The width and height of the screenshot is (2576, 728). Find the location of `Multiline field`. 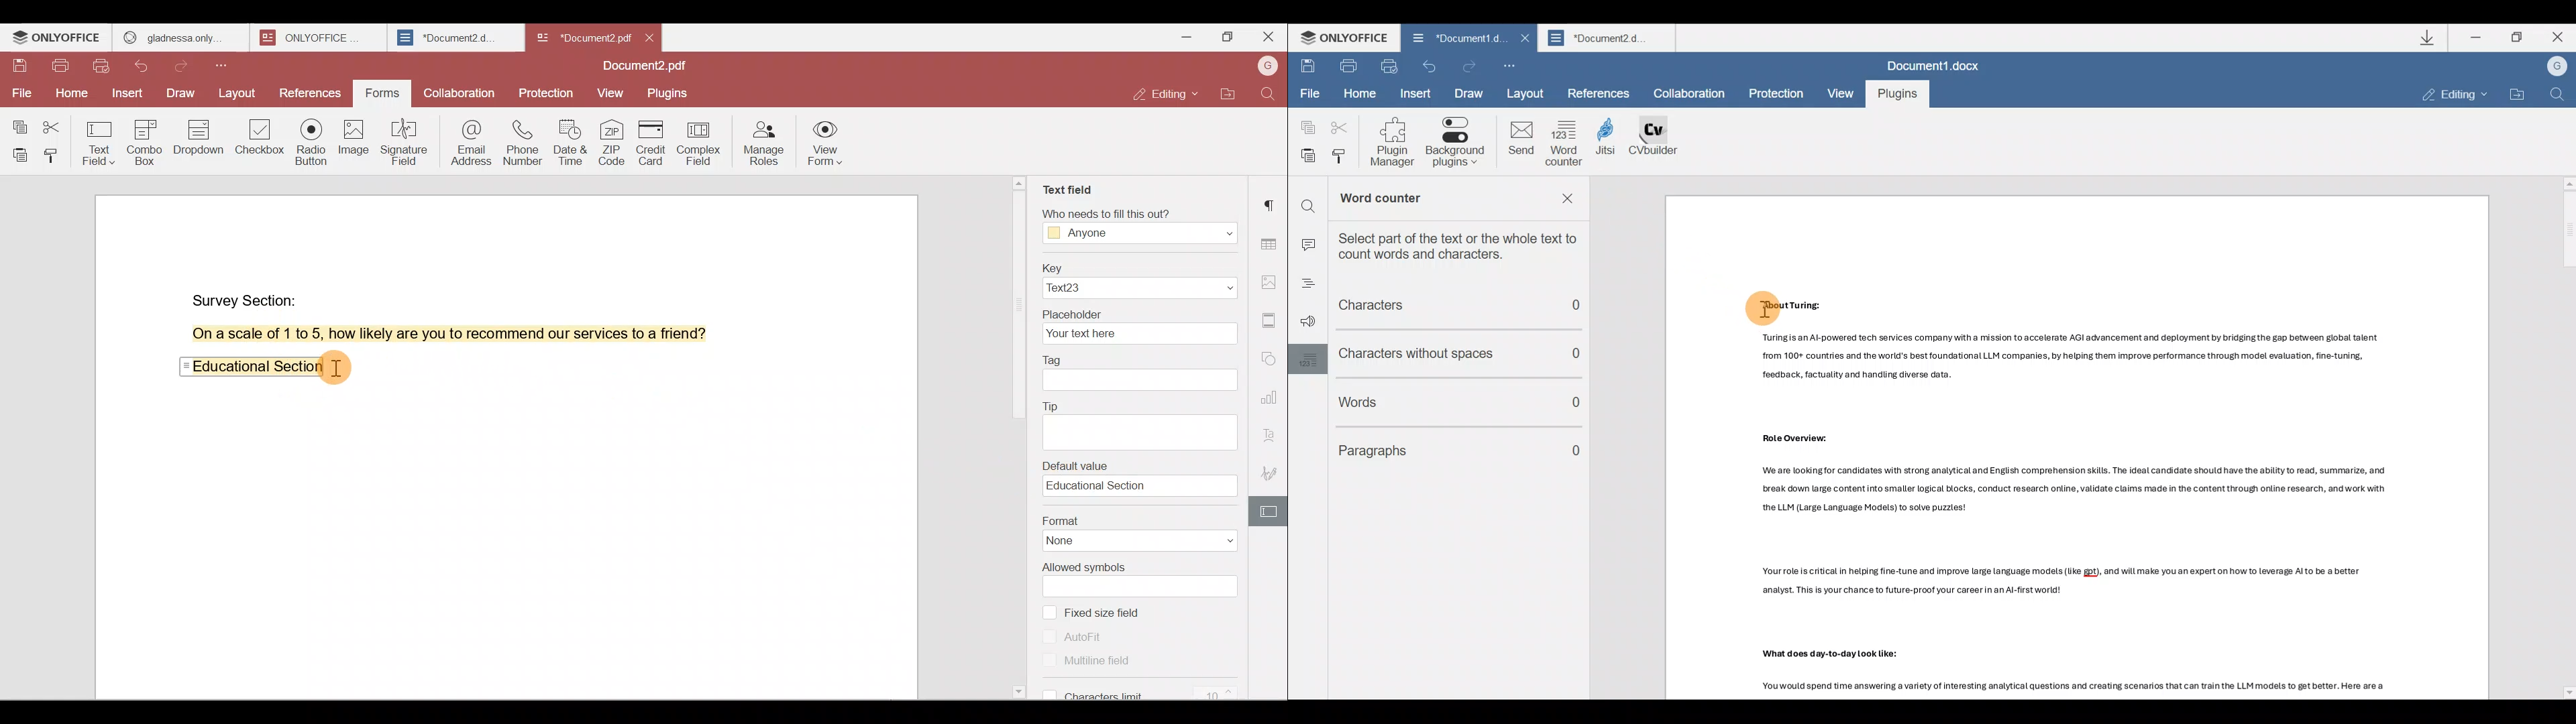

Multiline field is located at coordinates (1082, 659).